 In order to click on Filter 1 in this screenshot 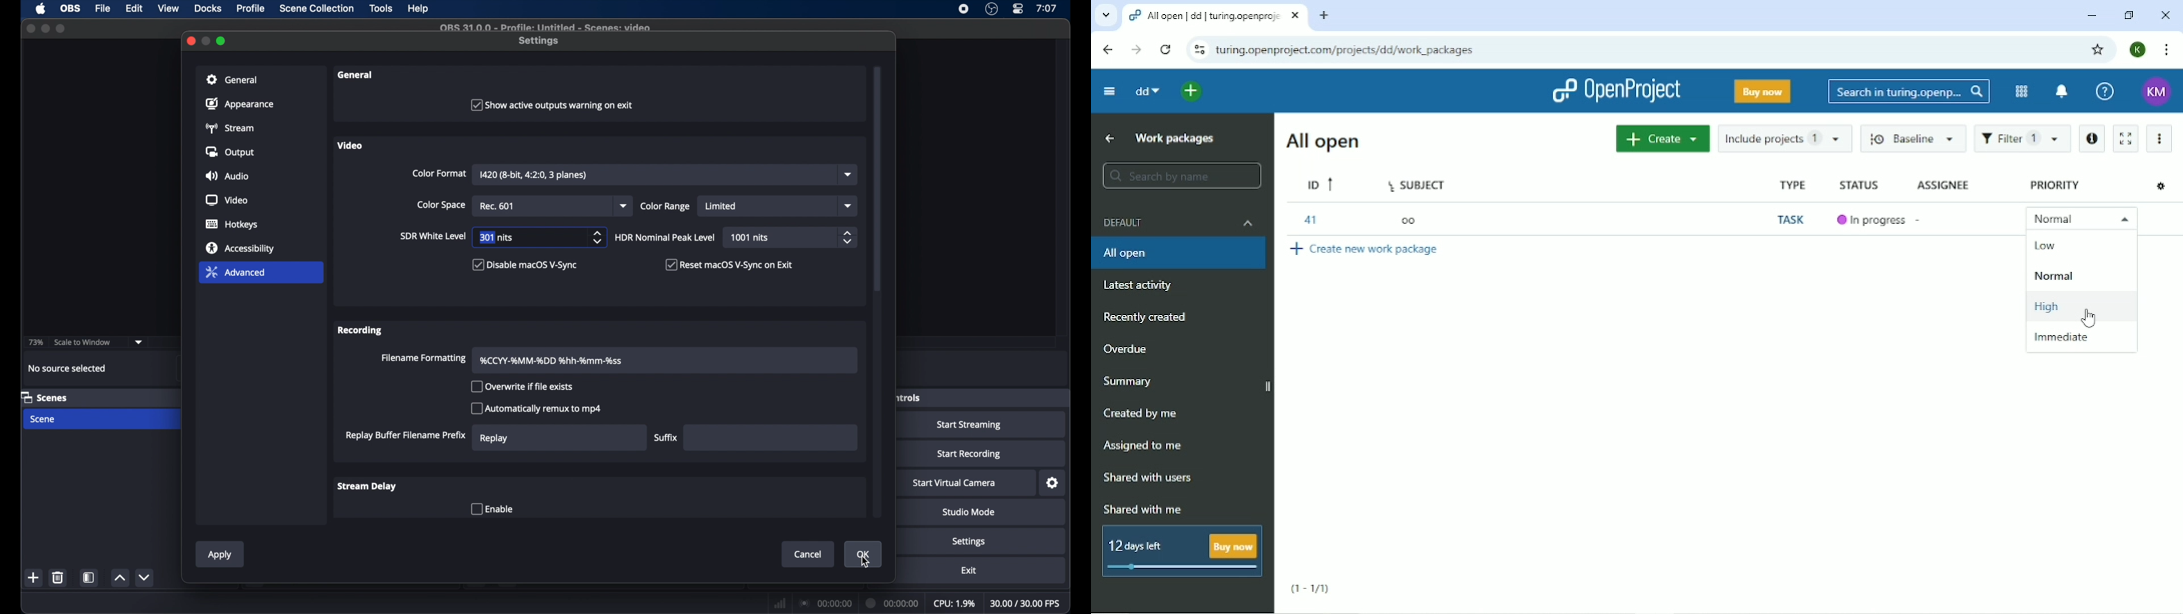, I will do `click(2030, 141)`.